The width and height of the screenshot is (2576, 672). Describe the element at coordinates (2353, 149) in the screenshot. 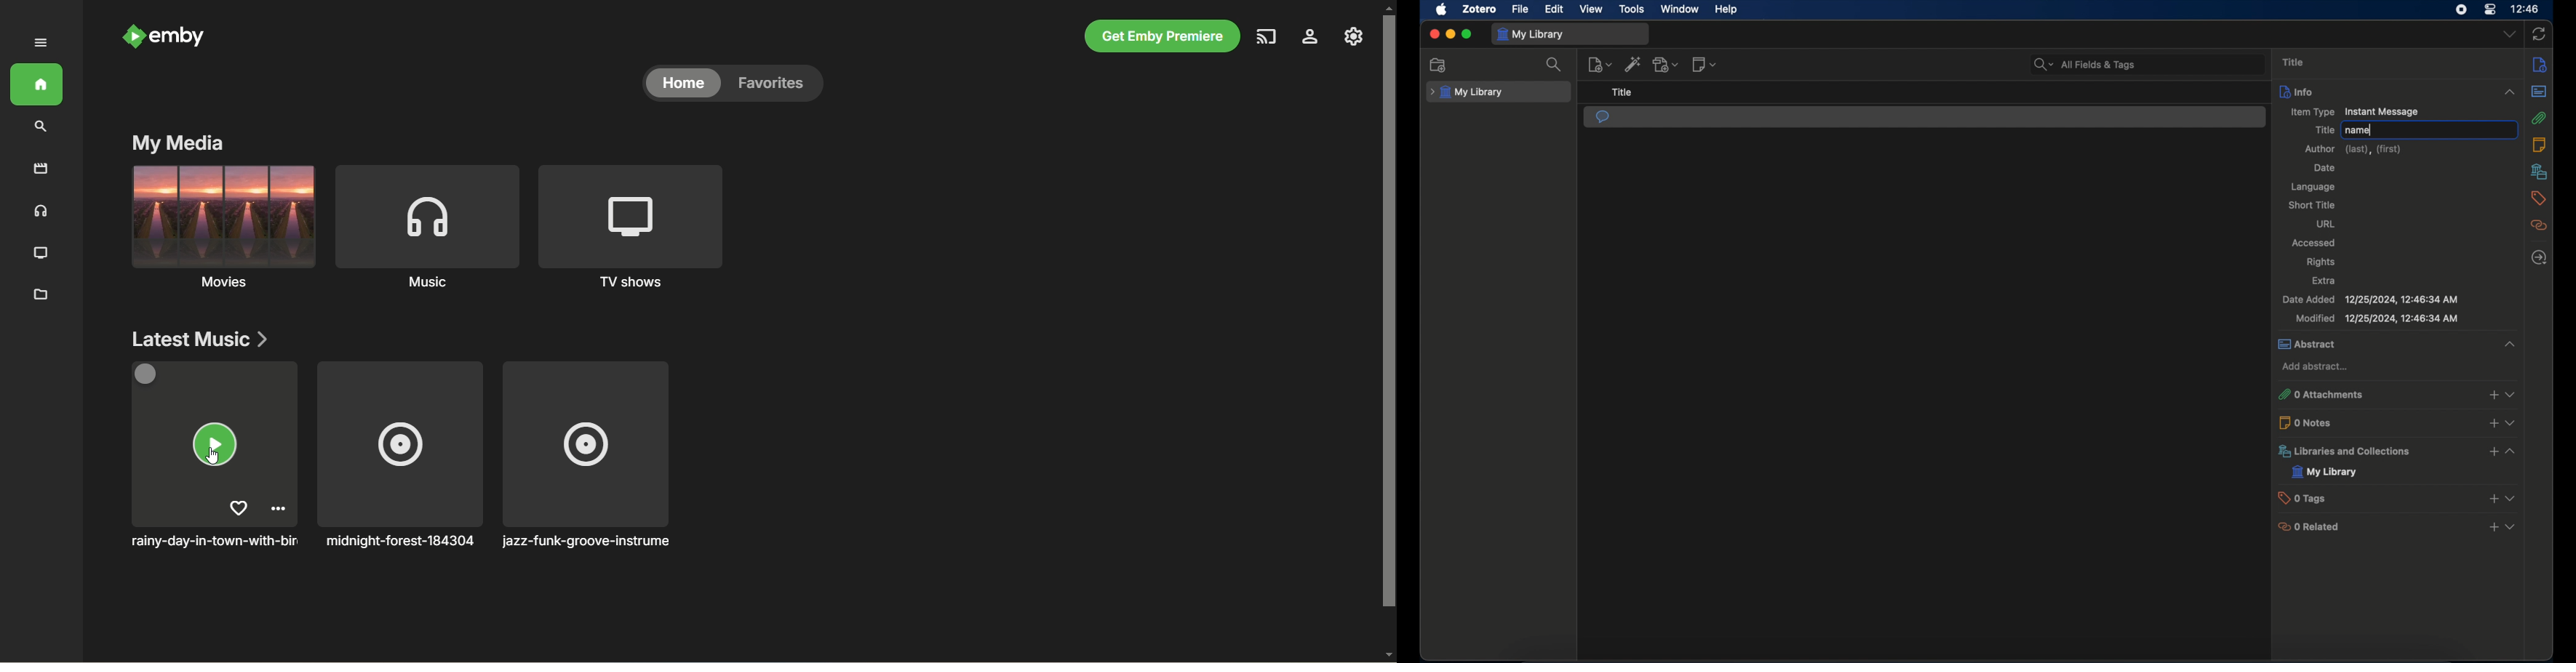

I see `author` at that location.